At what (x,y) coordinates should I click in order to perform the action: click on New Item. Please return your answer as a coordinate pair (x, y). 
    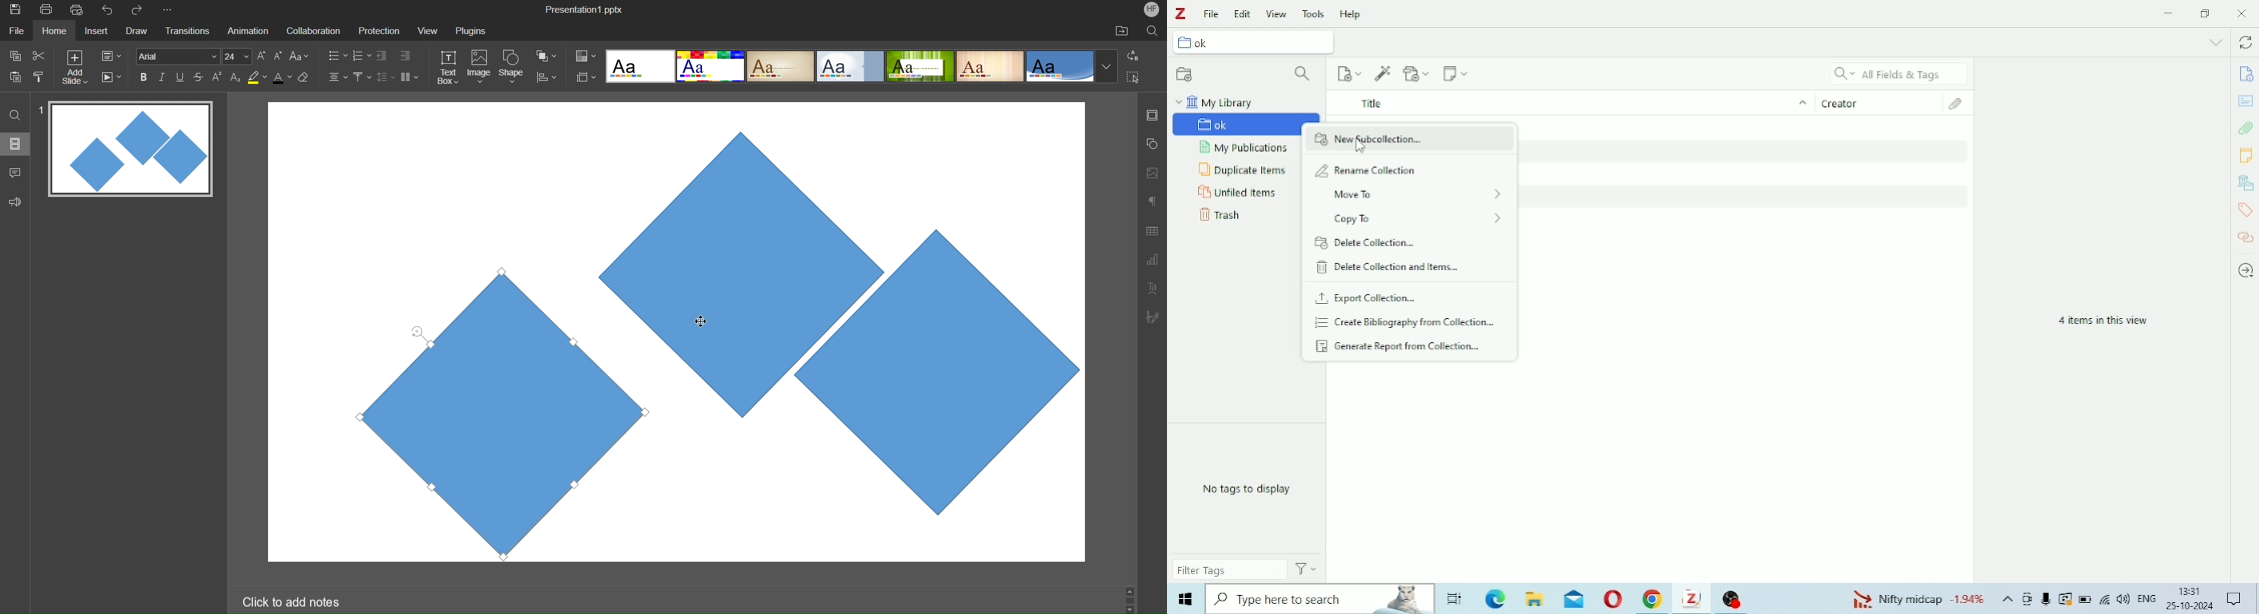
    Looking at the image, I should click on (1350, 74).